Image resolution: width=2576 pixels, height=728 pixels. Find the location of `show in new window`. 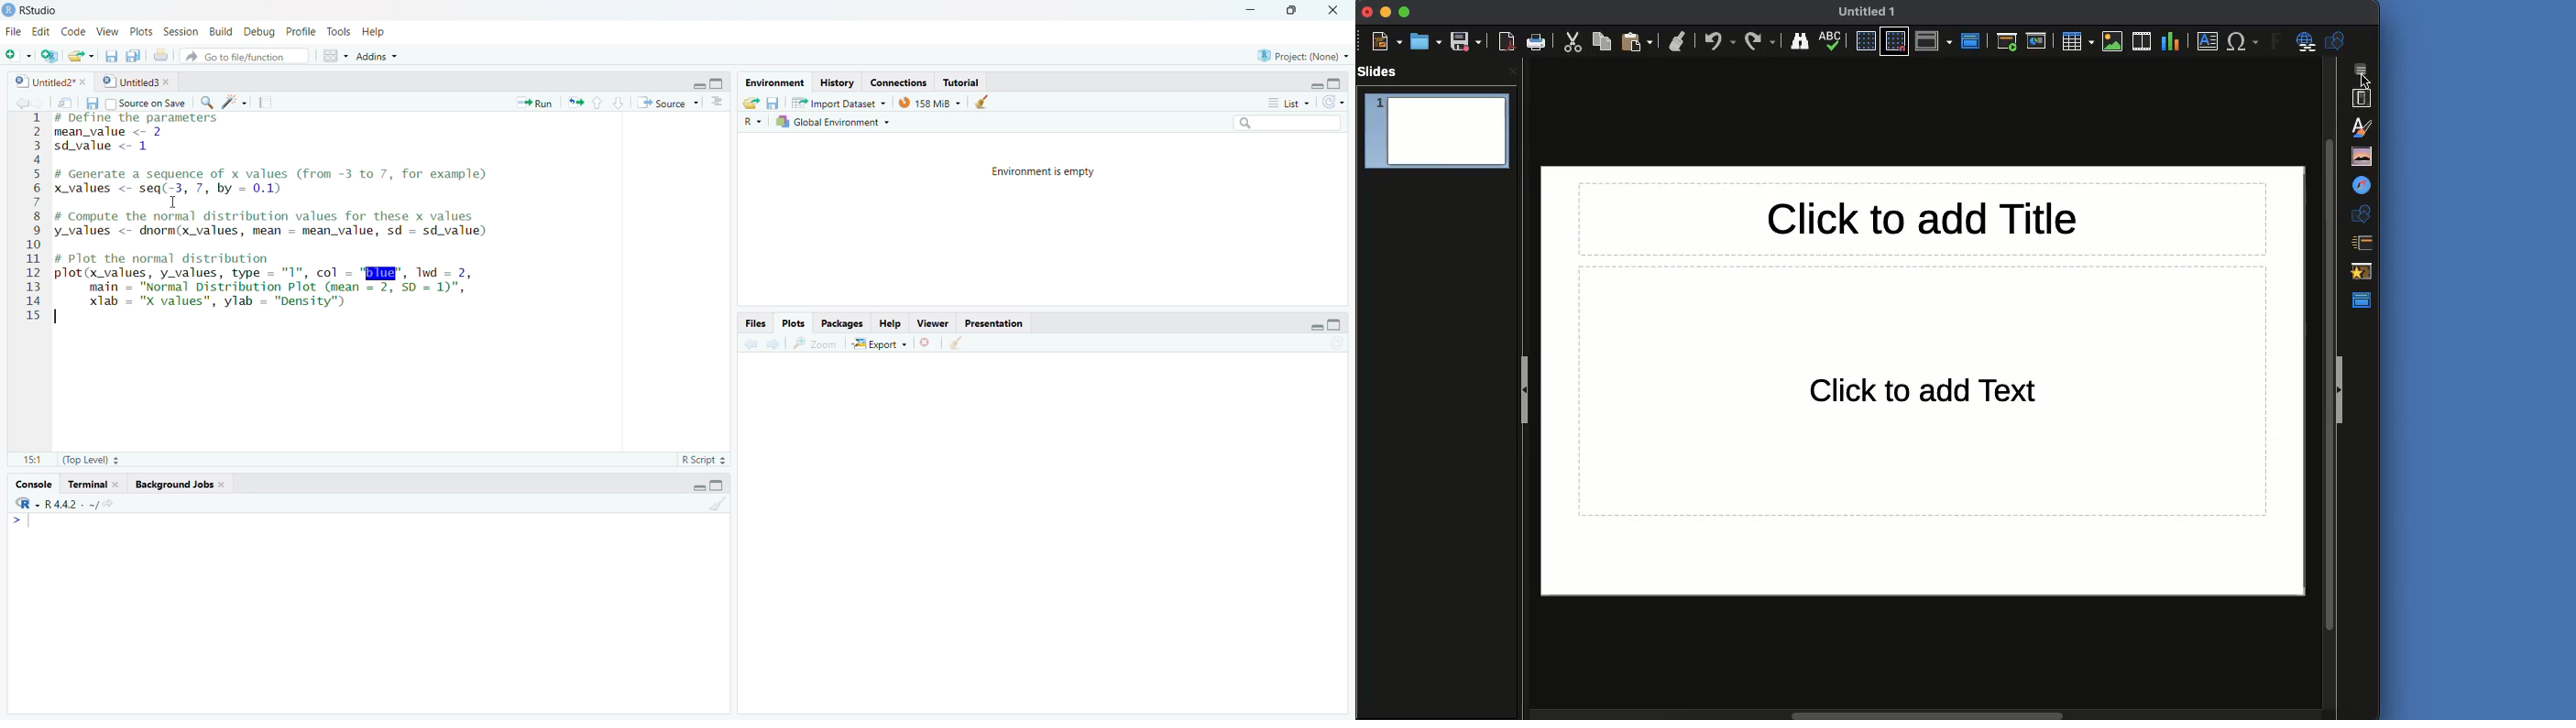

show in new window is located at coordinates (967, 342).